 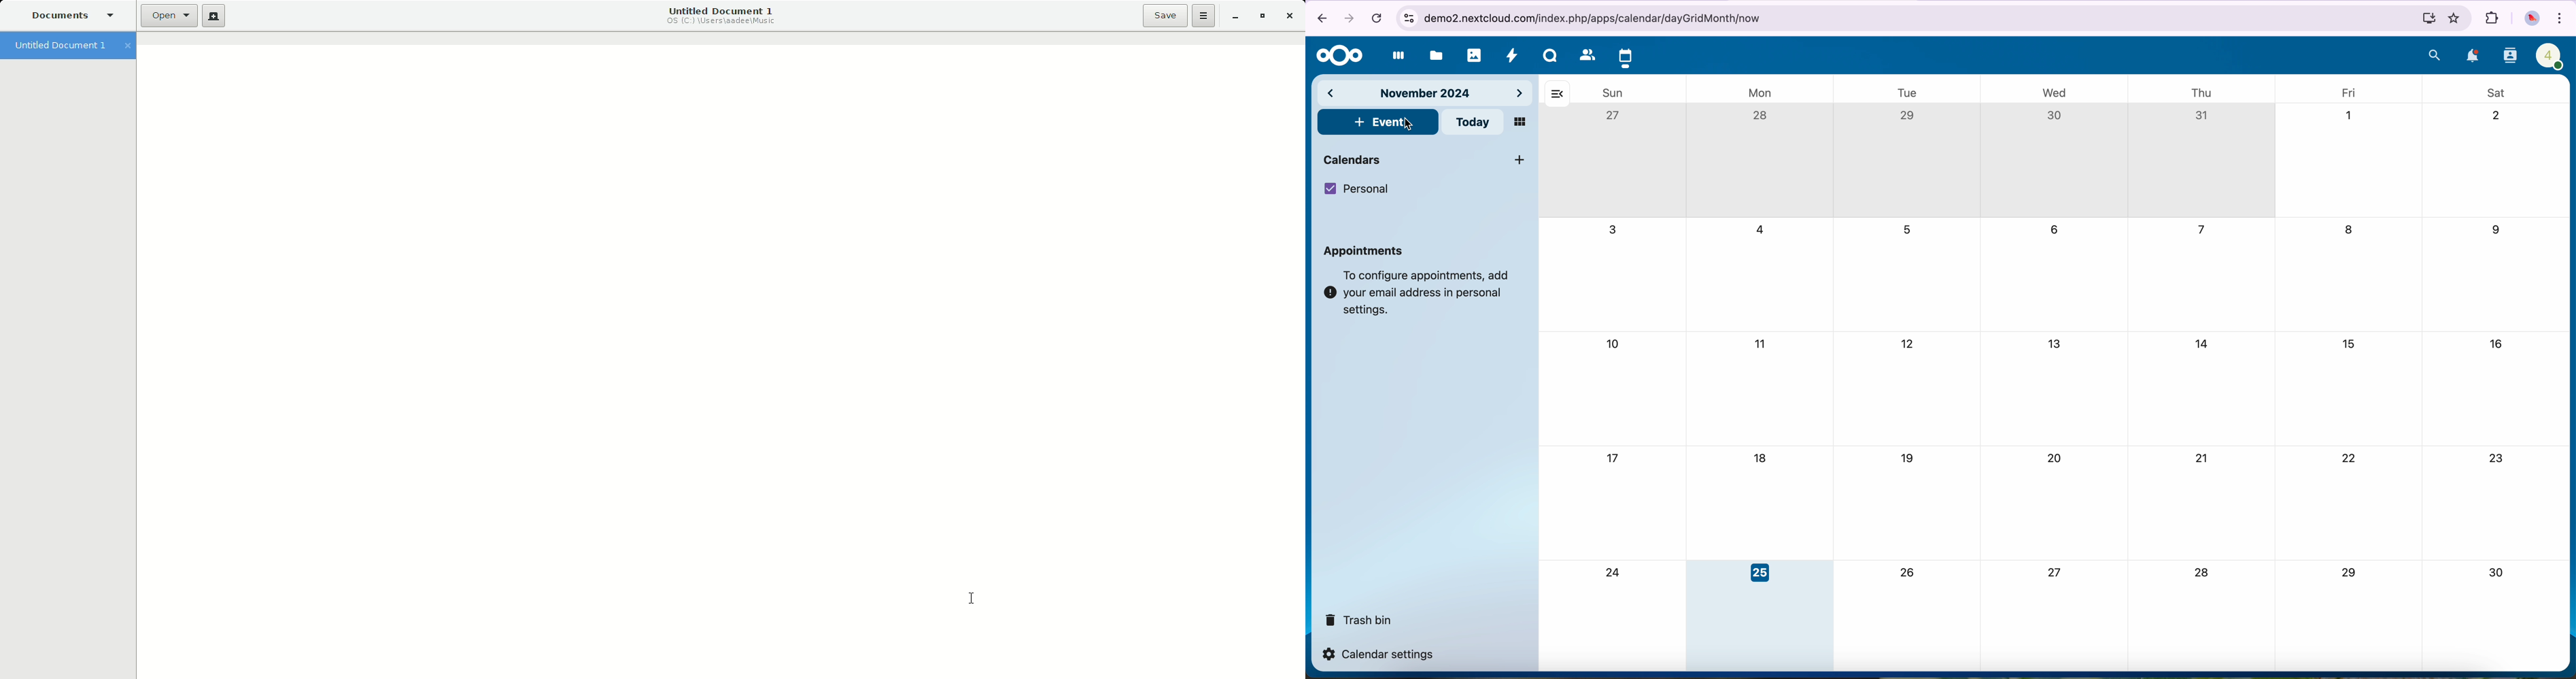 I want to click on 3, so click(x=1612, y=228).